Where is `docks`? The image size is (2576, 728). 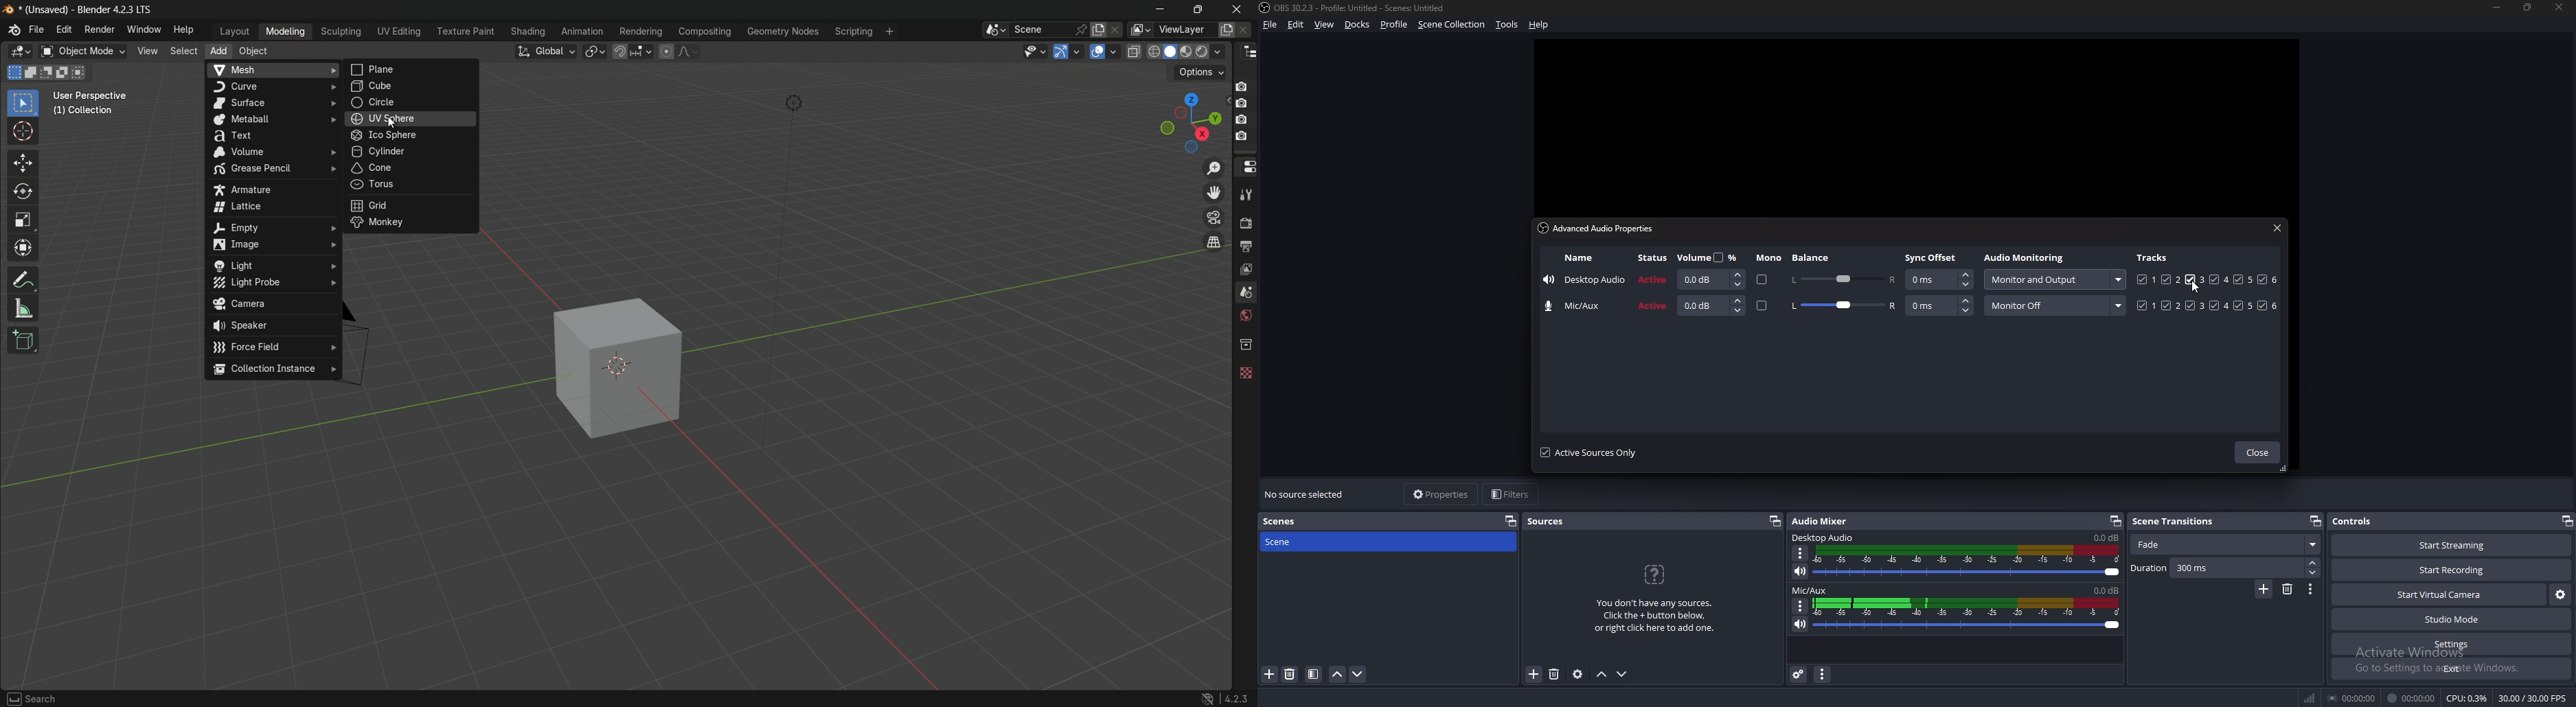 docks is located at coordinates (1359, 24).